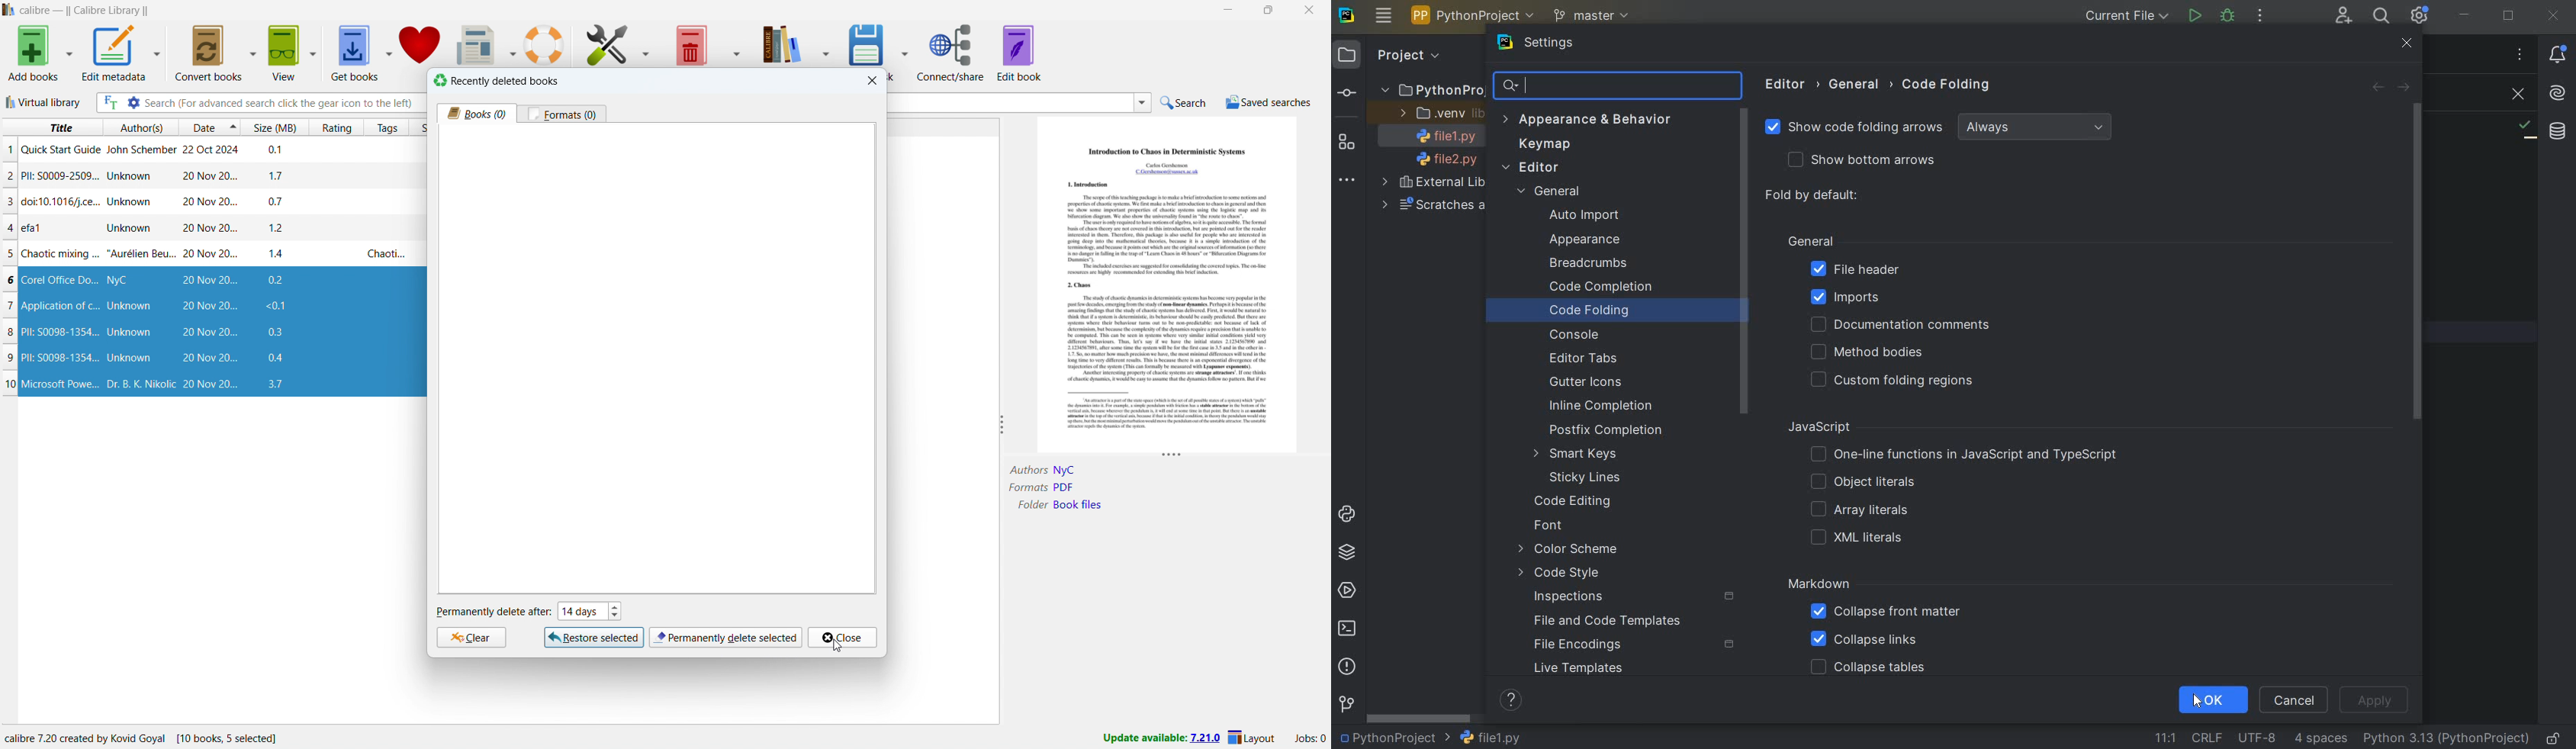 The width and height of the screenshot is (2576, 756). Describe the element at coordinates (229, 127) in the screenshot. I see `select sorting order` at that location.